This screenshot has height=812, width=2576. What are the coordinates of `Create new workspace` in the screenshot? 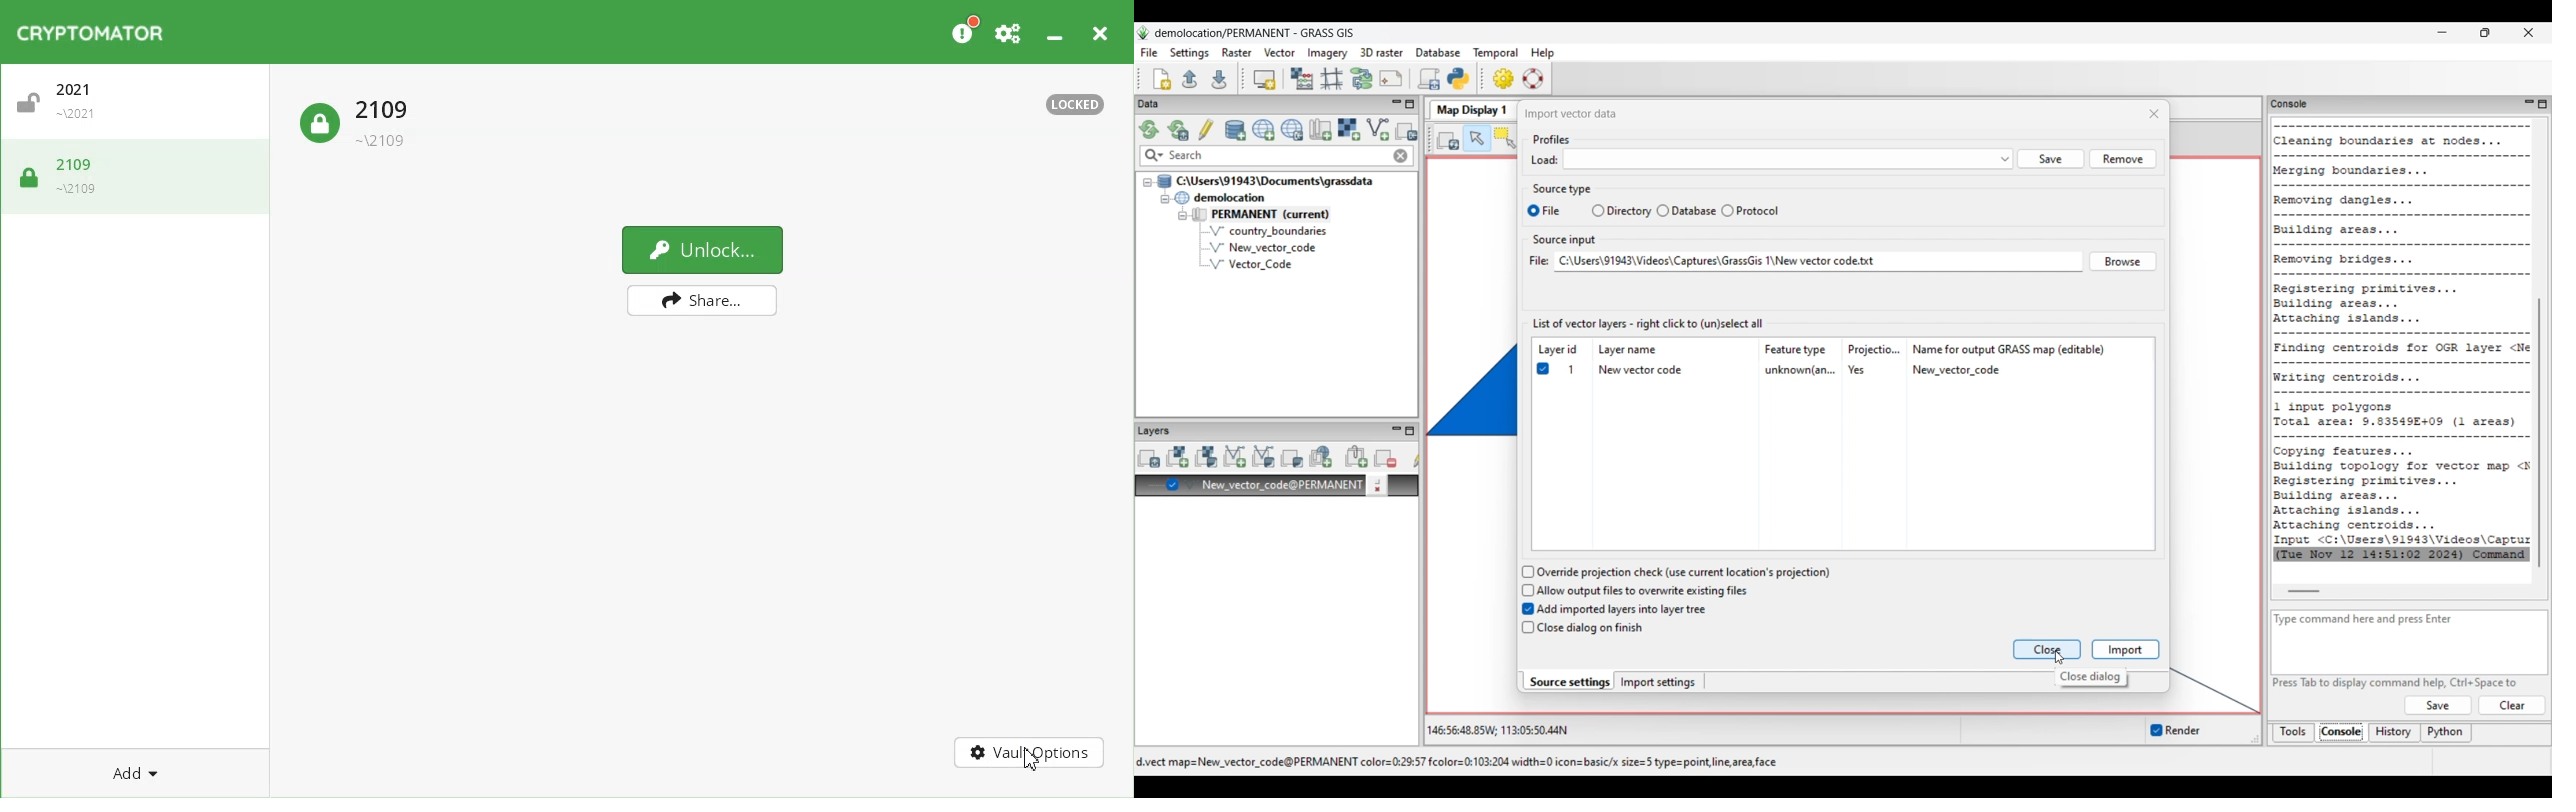 It's located at (1163, 79).